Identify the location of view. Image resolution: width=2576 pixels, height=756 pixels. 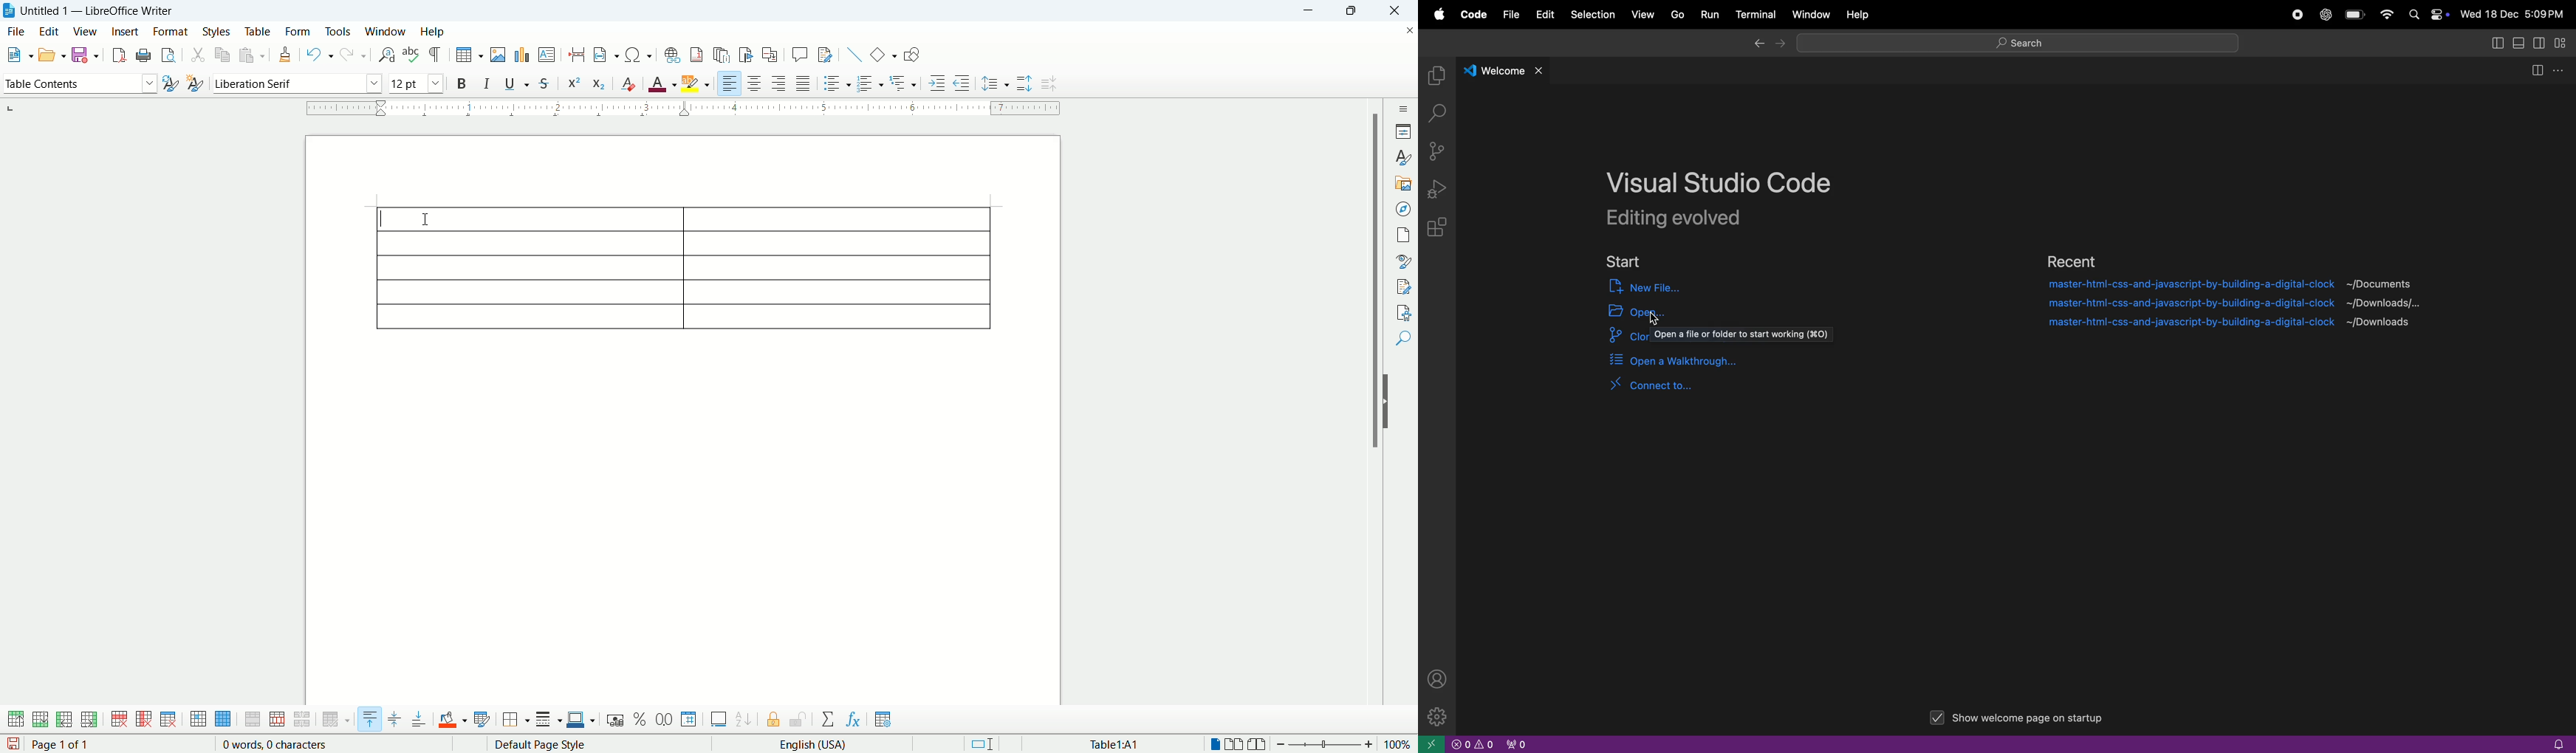
(1643, 13).